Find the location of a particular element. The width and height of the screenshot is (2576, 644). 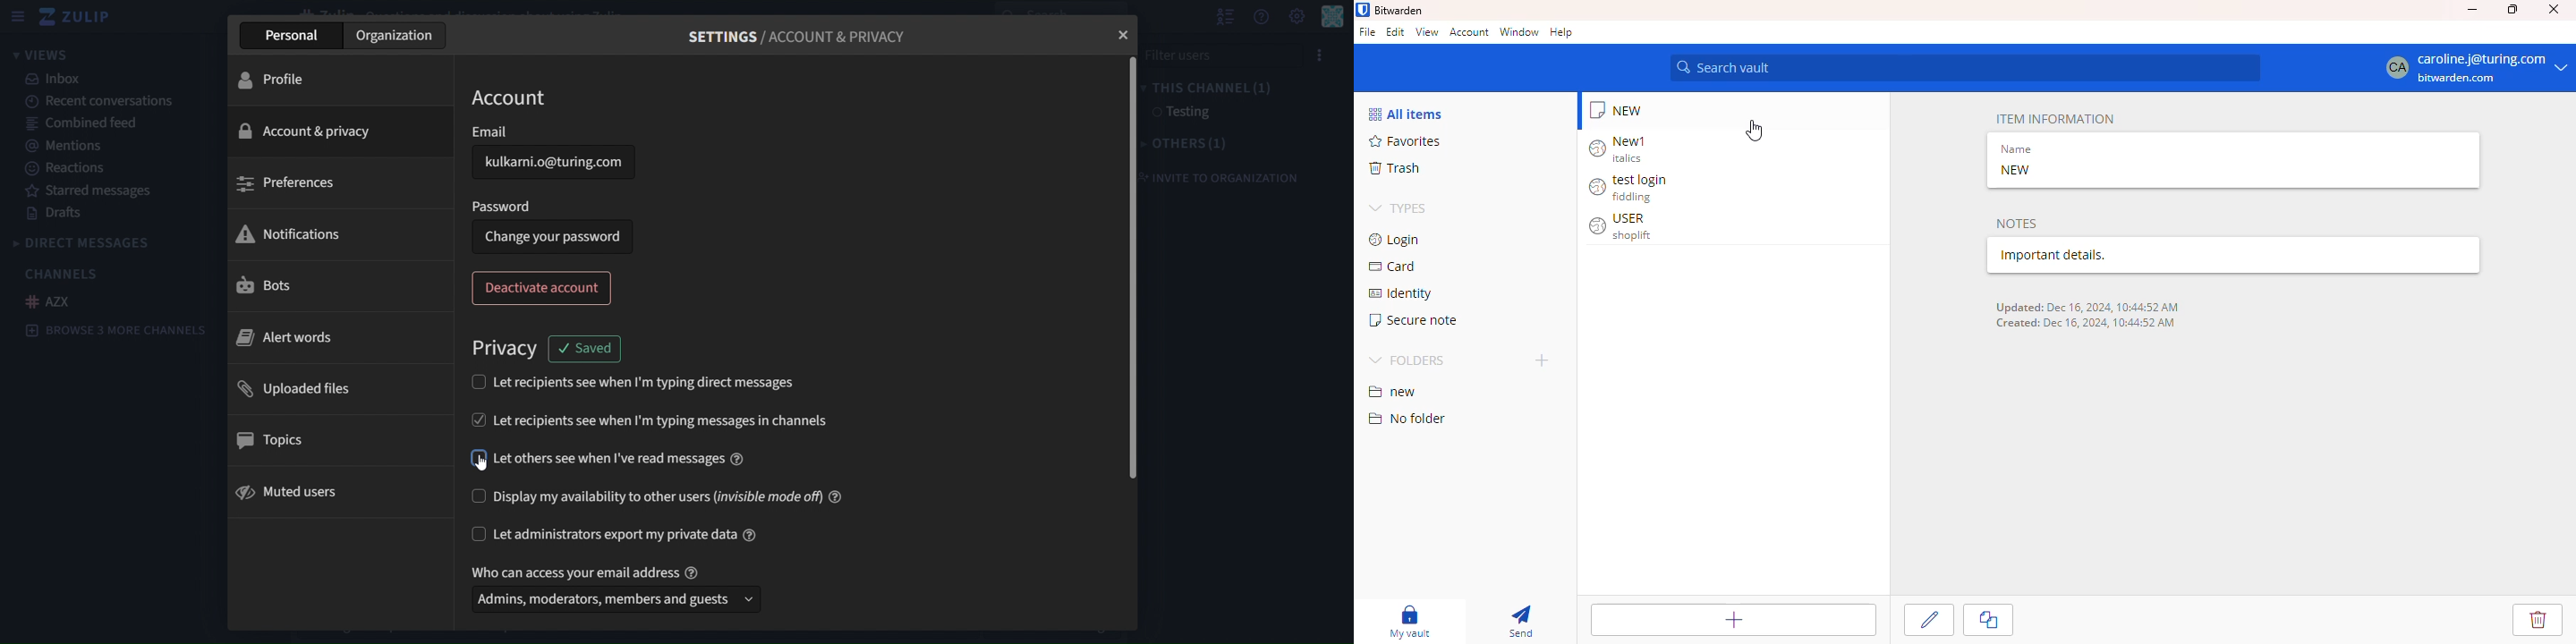

menu is located at coordinates (1318, 56).